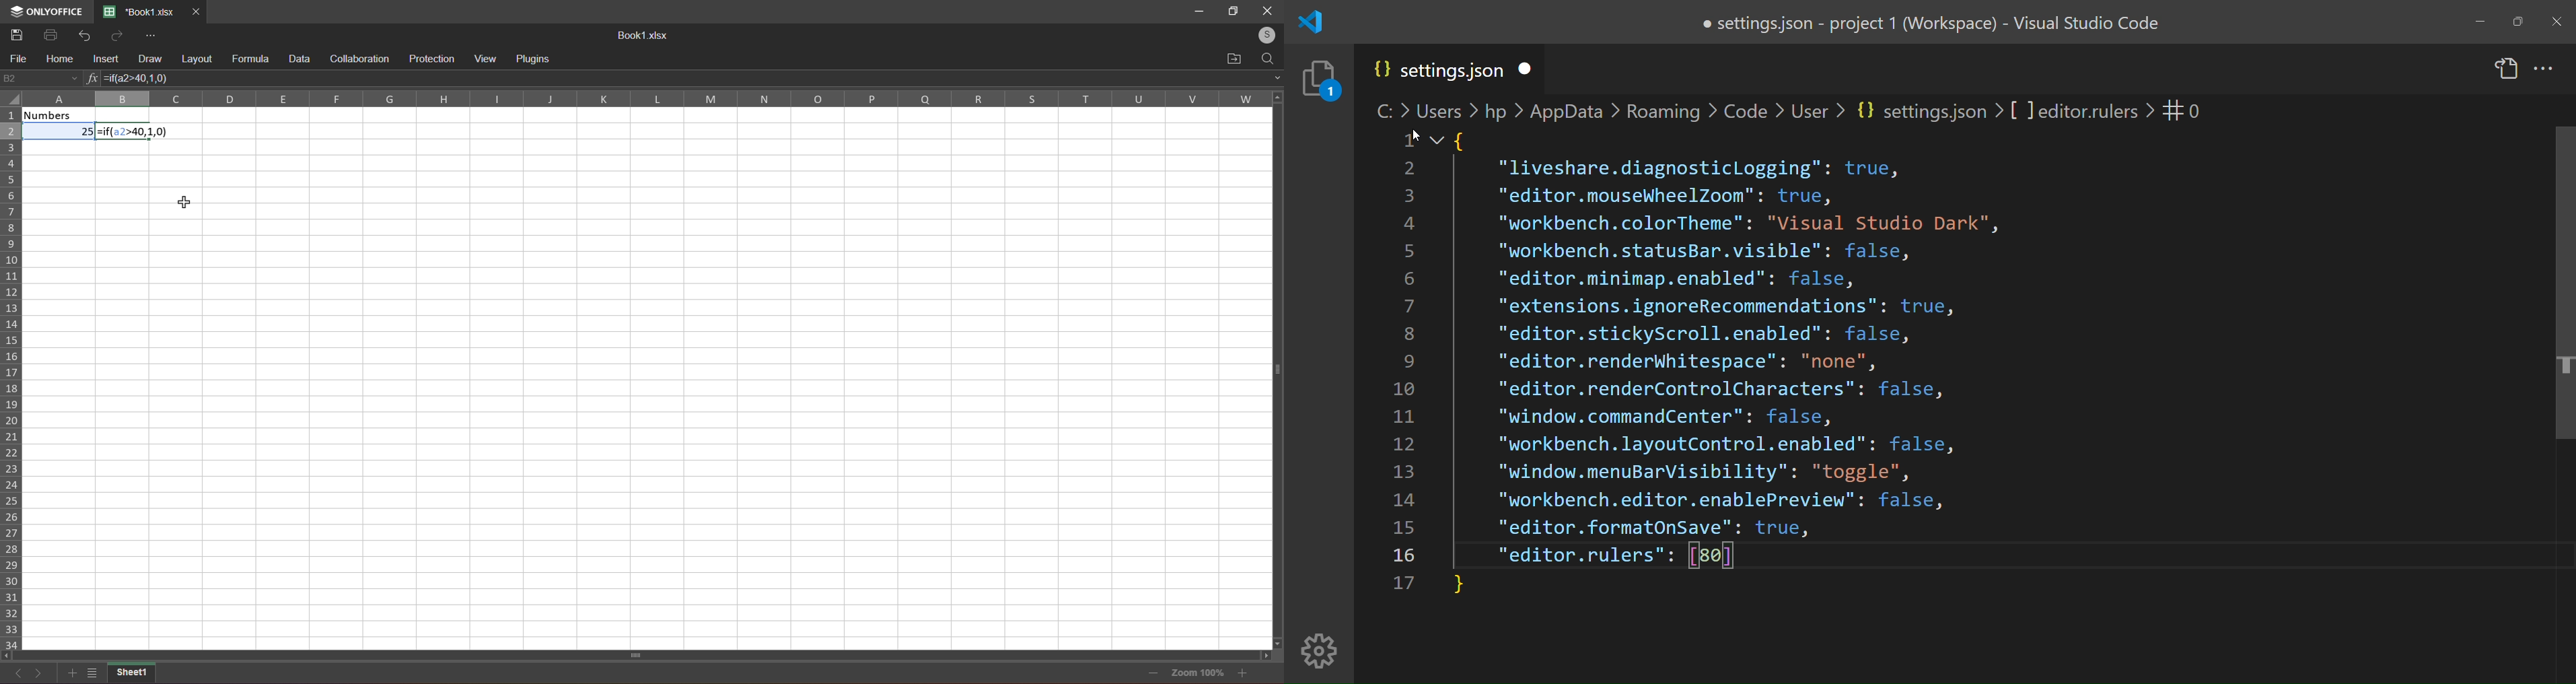 This screenshot has width=2576, height=700. I want to click on line number, so click(1408, 372).